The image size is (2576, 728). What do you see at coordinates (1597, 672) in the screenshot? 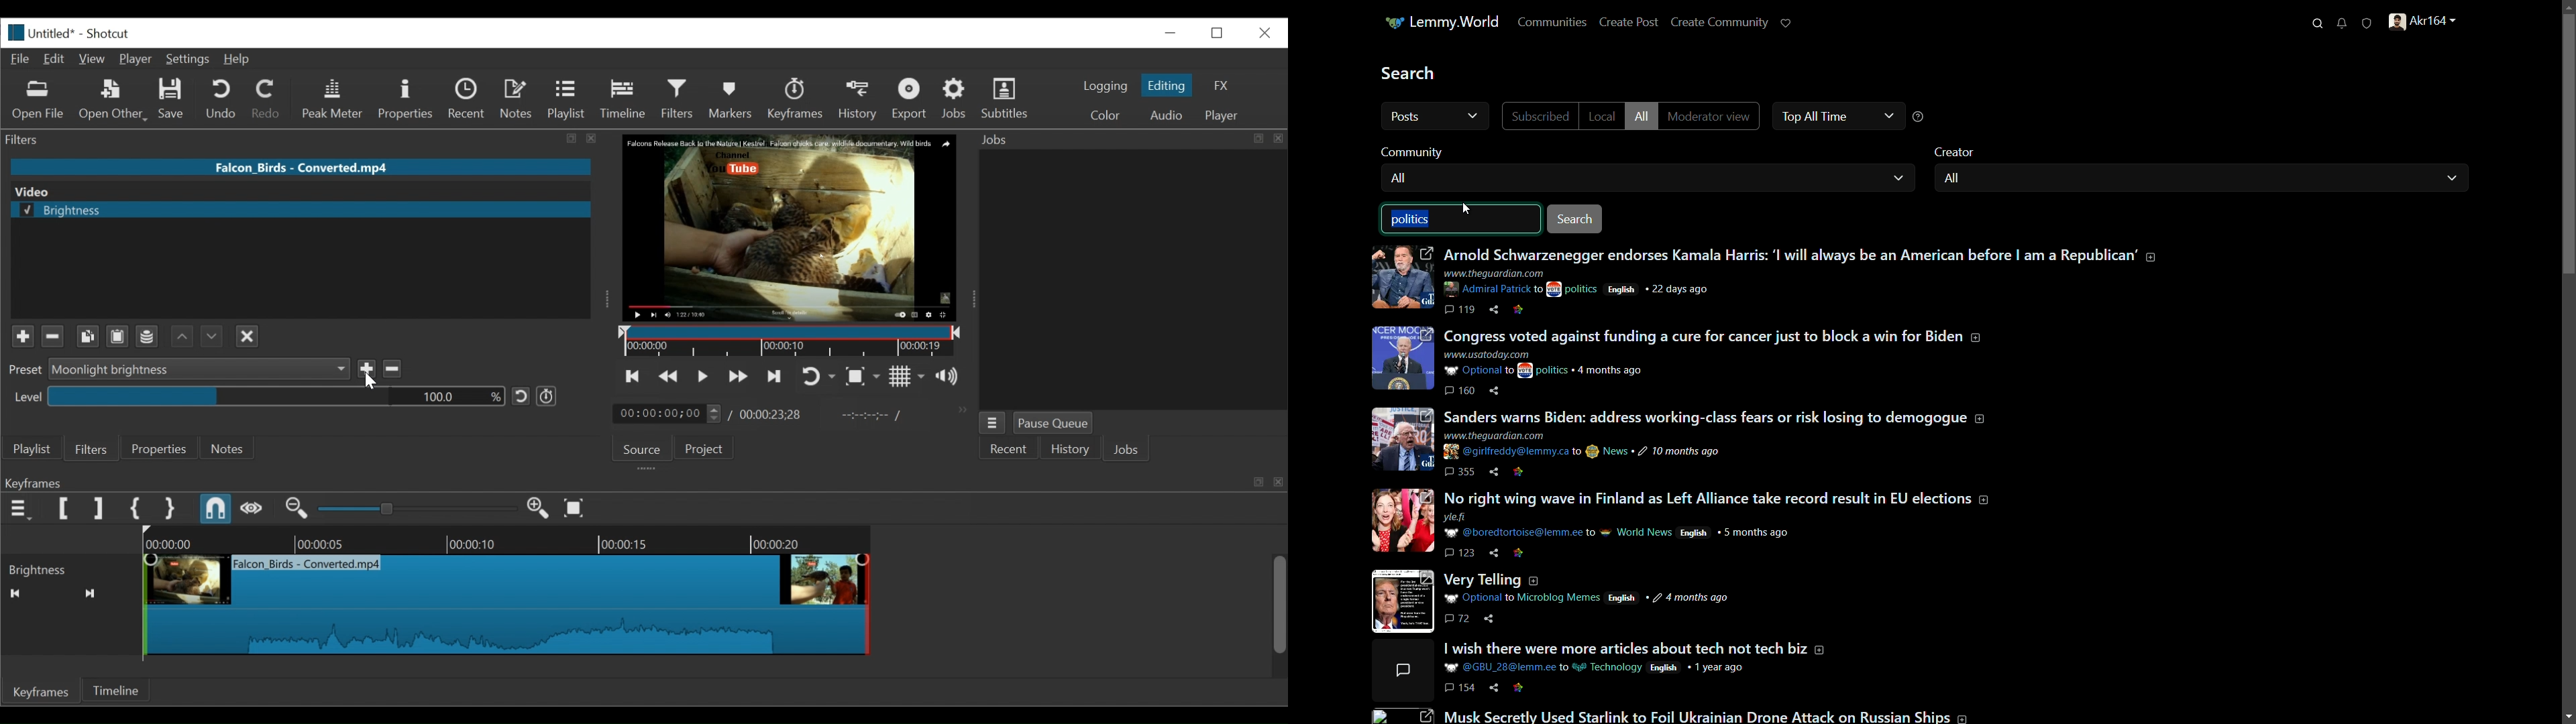
I see `post-6` at bounding box center [1597, 672].